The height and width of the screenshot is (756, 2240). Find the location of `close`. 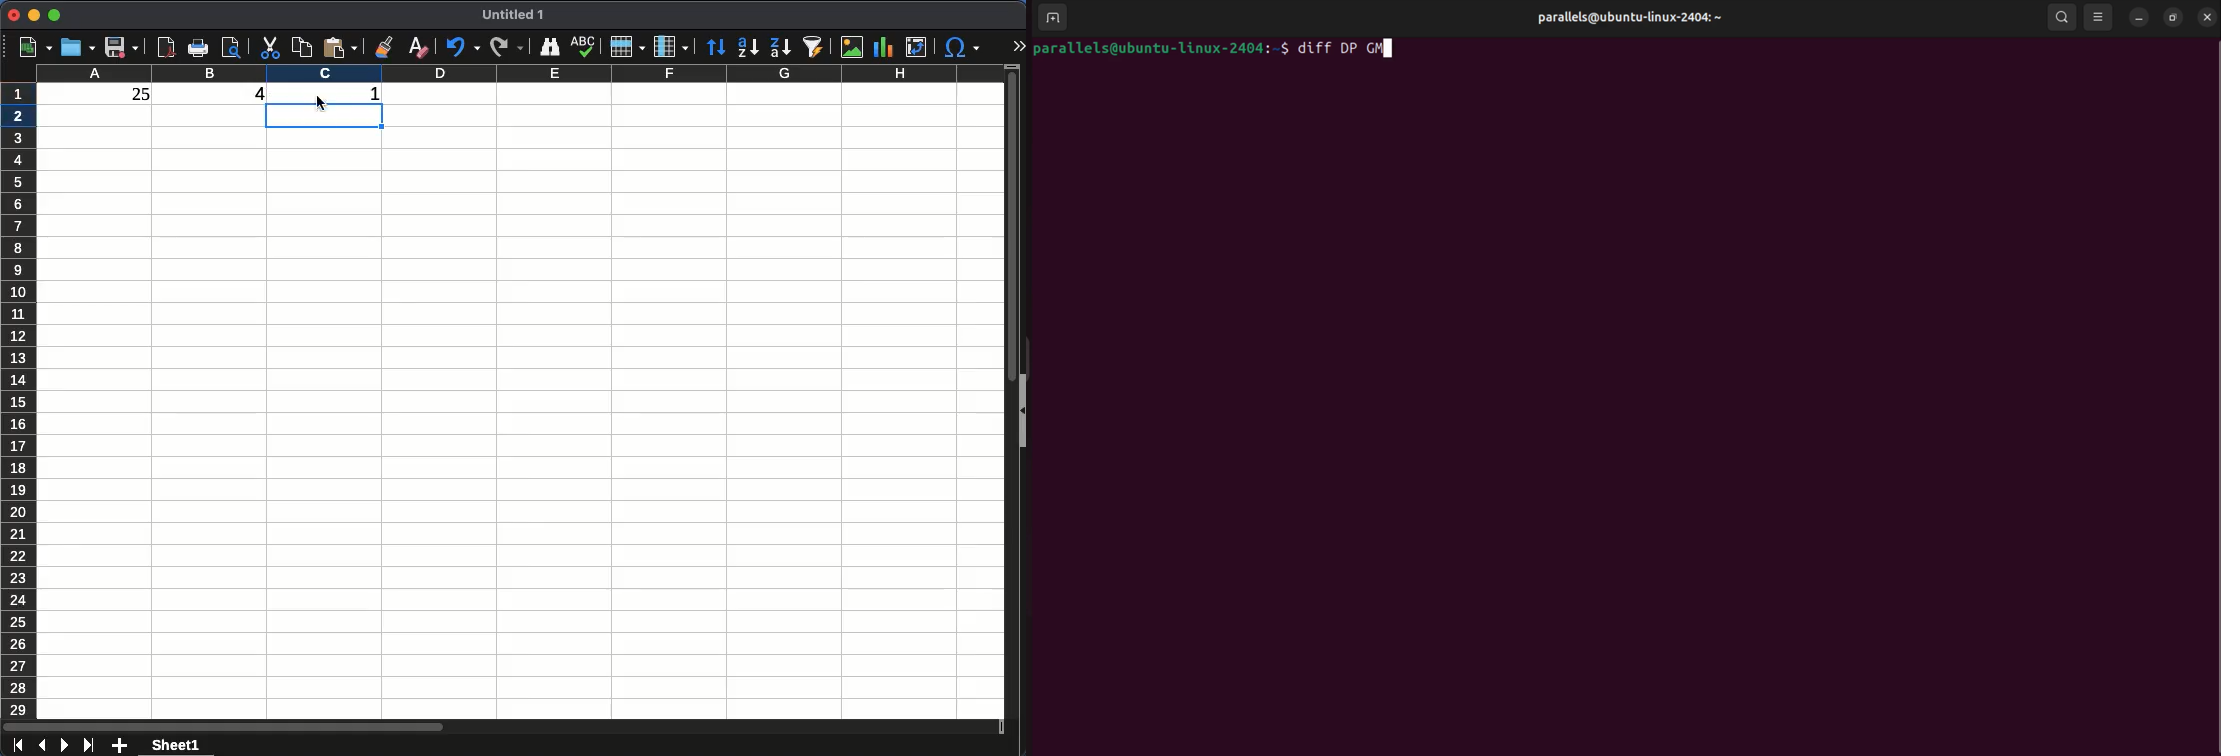

close is located at coordinates (15, 14).